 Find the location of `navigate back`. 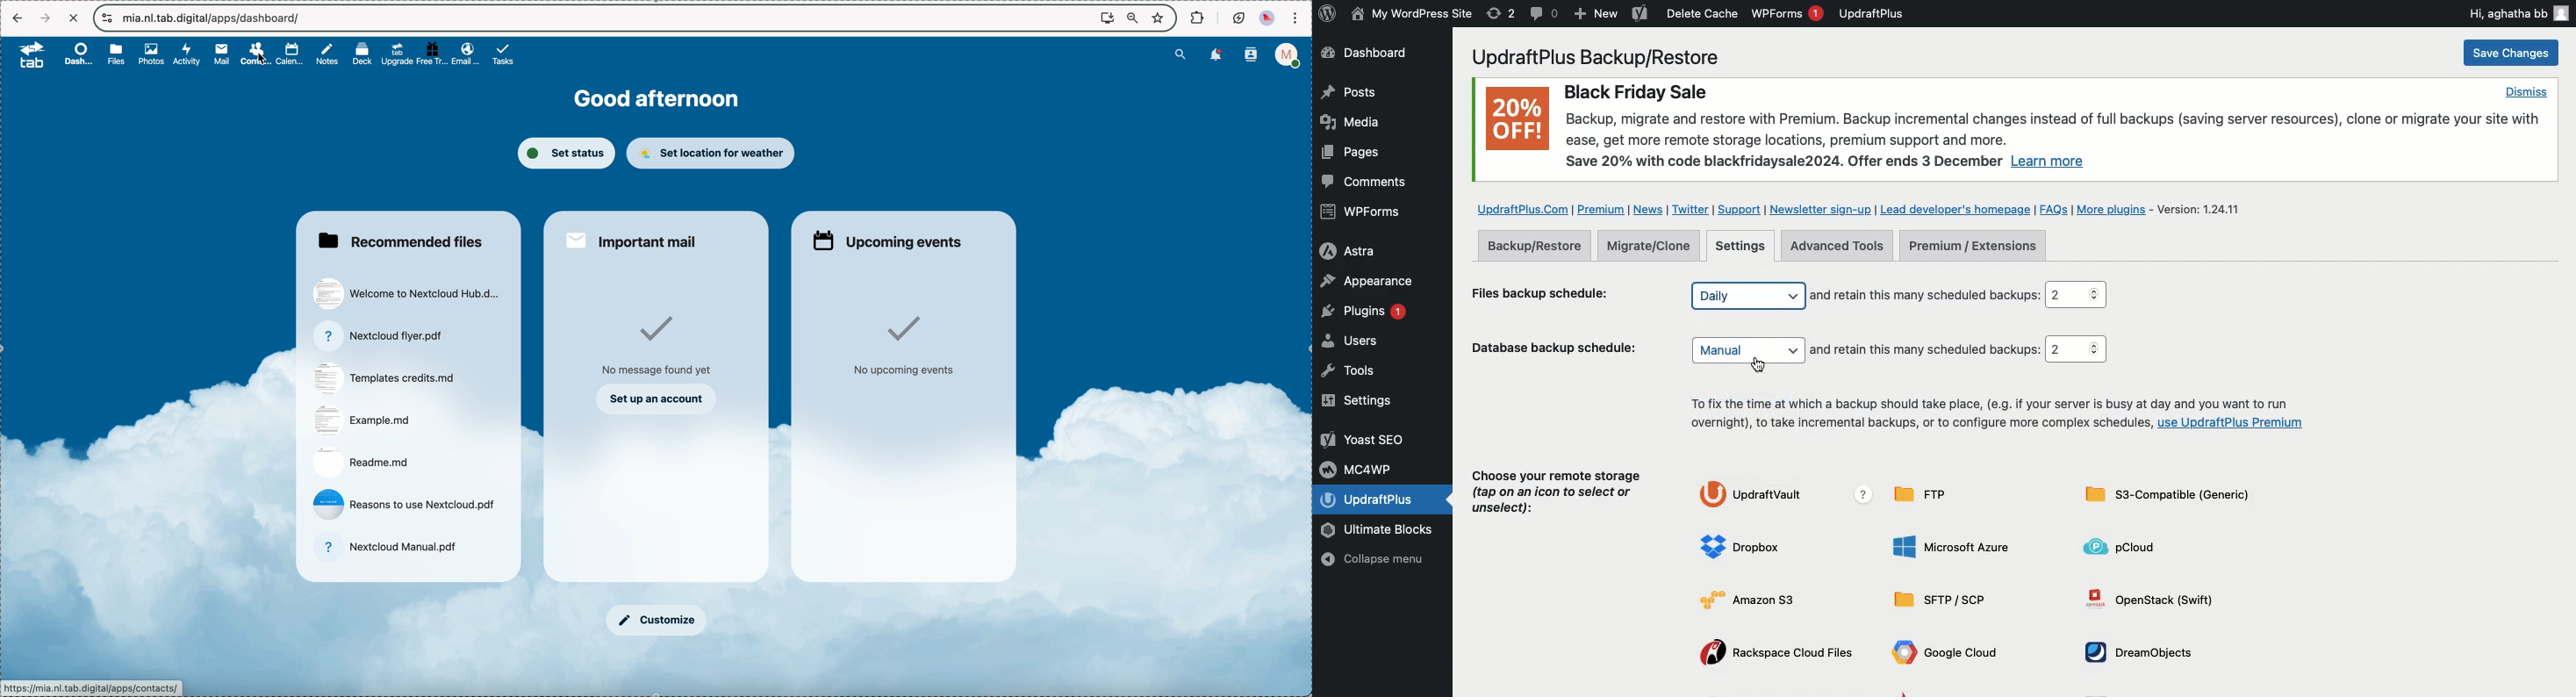

navigate back is located at coordinates (16, 17).